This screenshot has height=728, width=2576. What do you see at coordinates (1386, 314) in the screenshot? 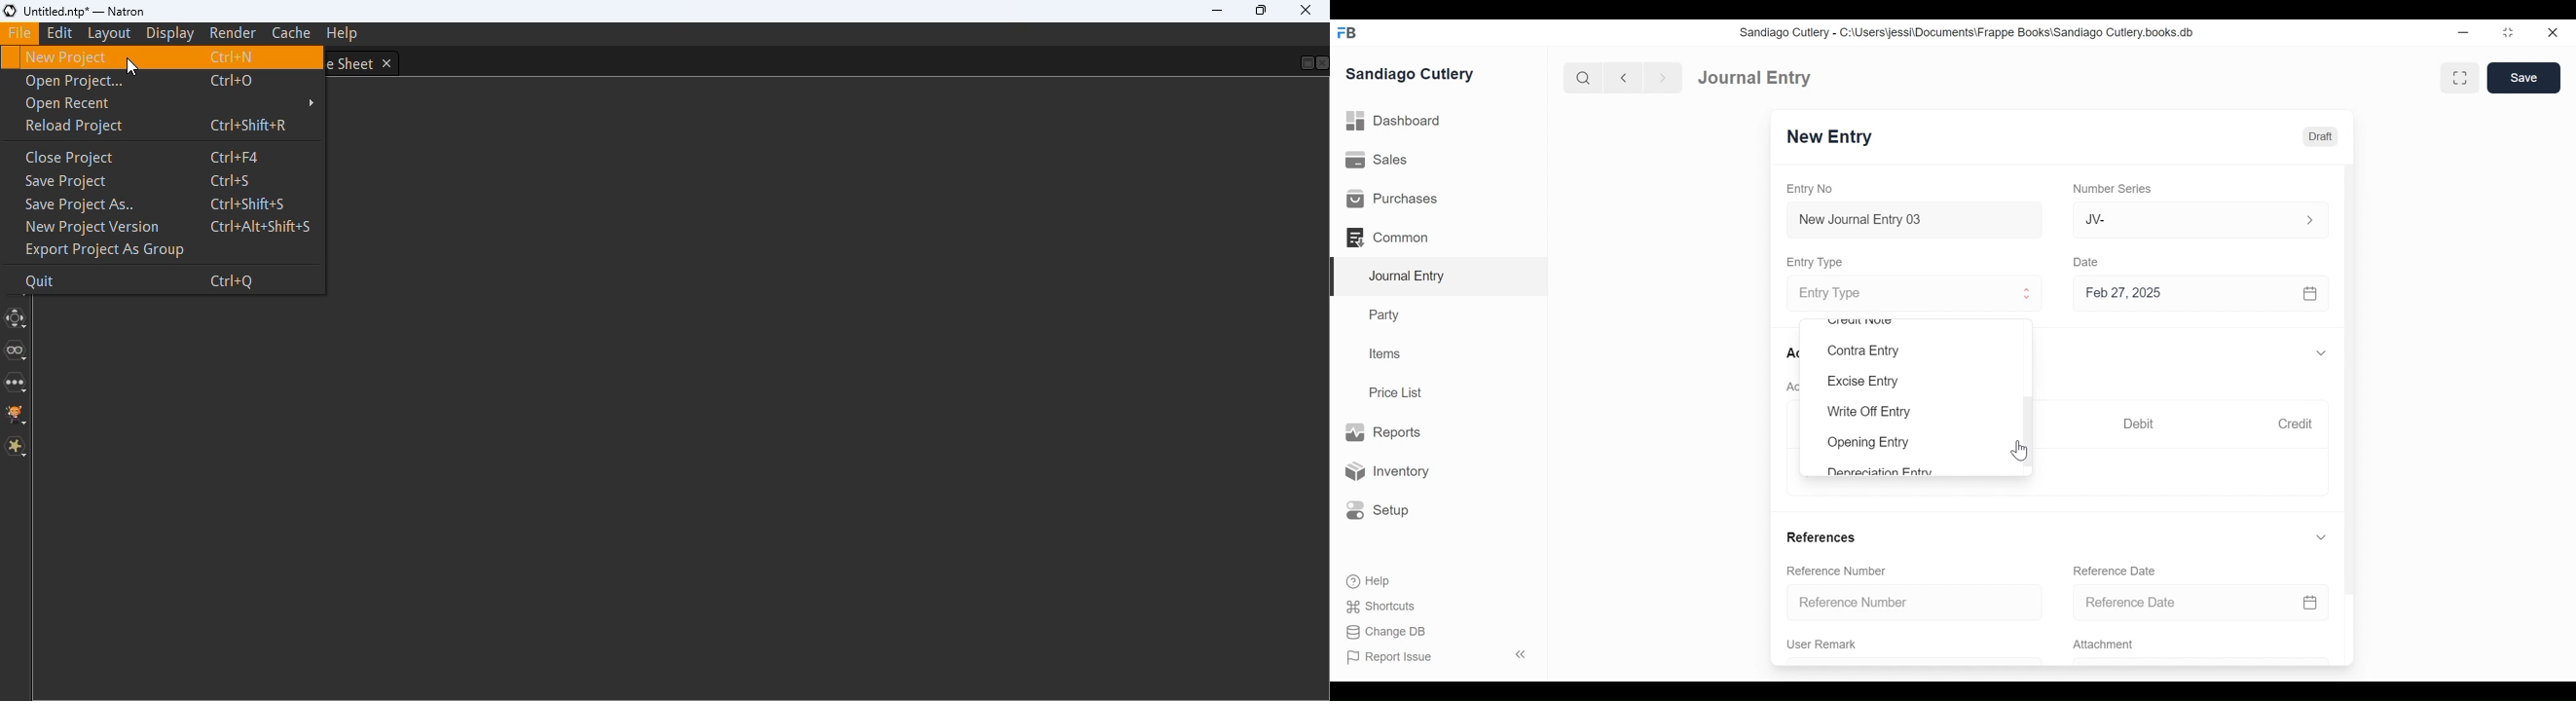
I see `Party` at bounding box center [1386, 314].